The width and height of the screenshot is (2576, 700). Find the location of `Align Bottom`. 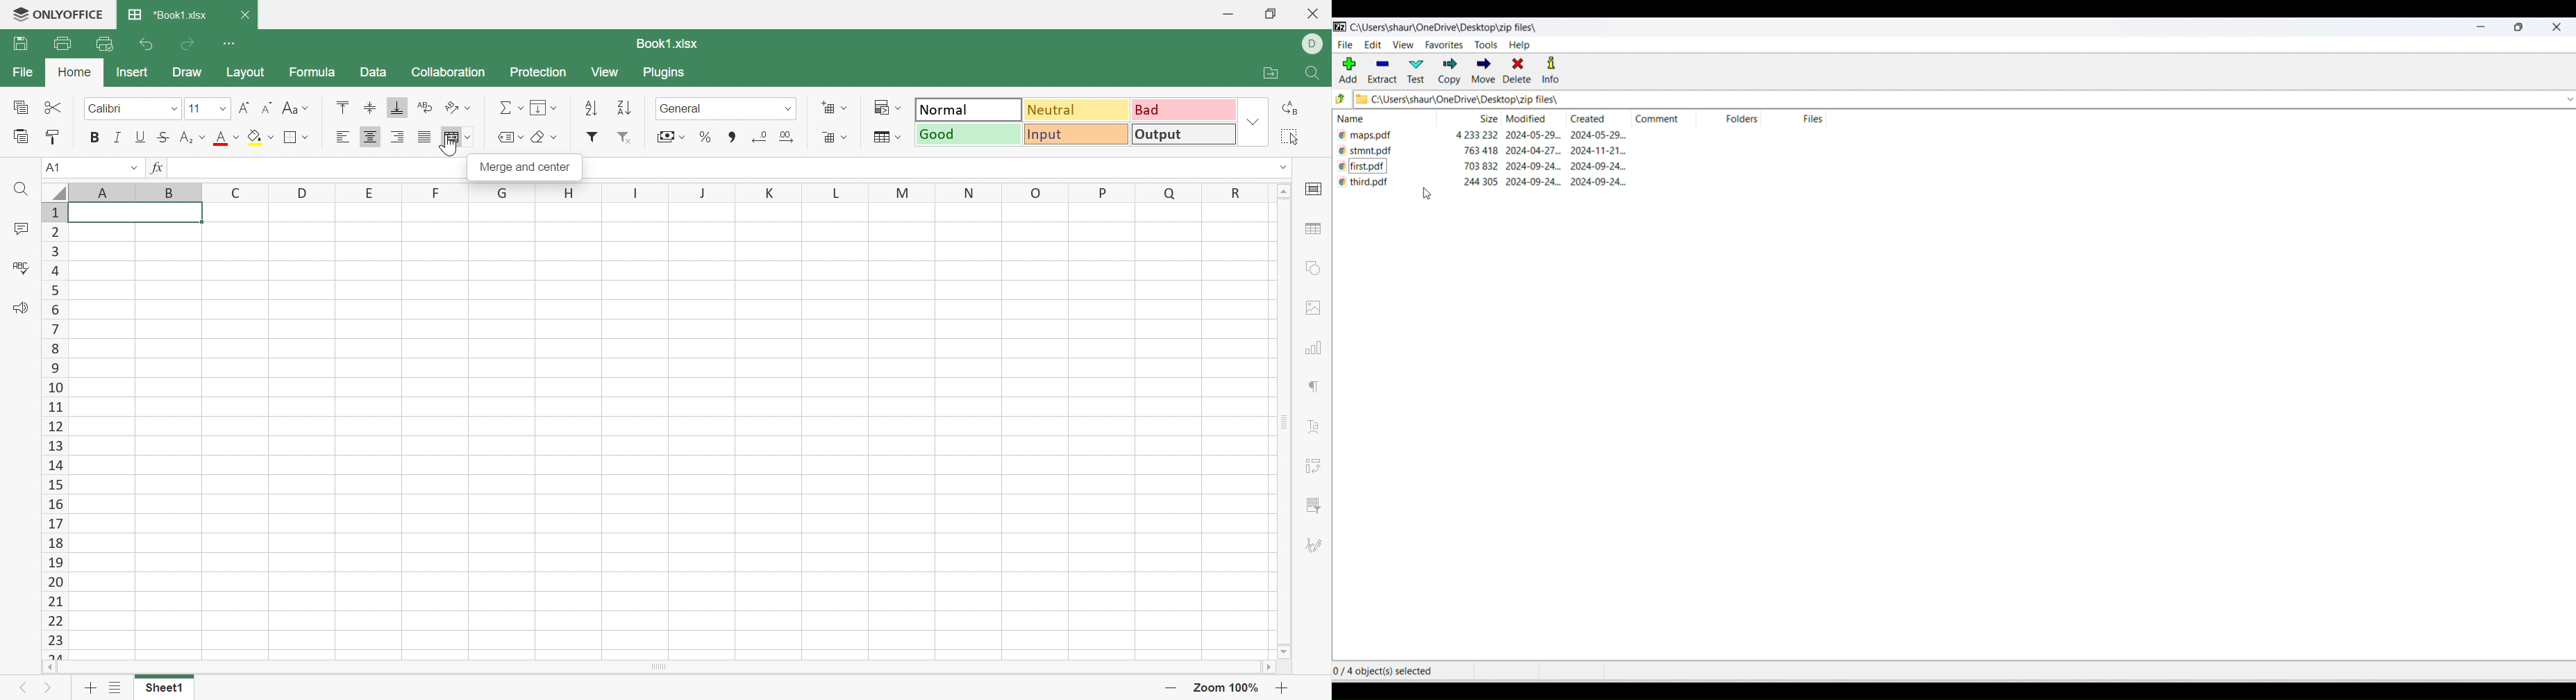

Align Bottom is located at coordinates (395, 108).